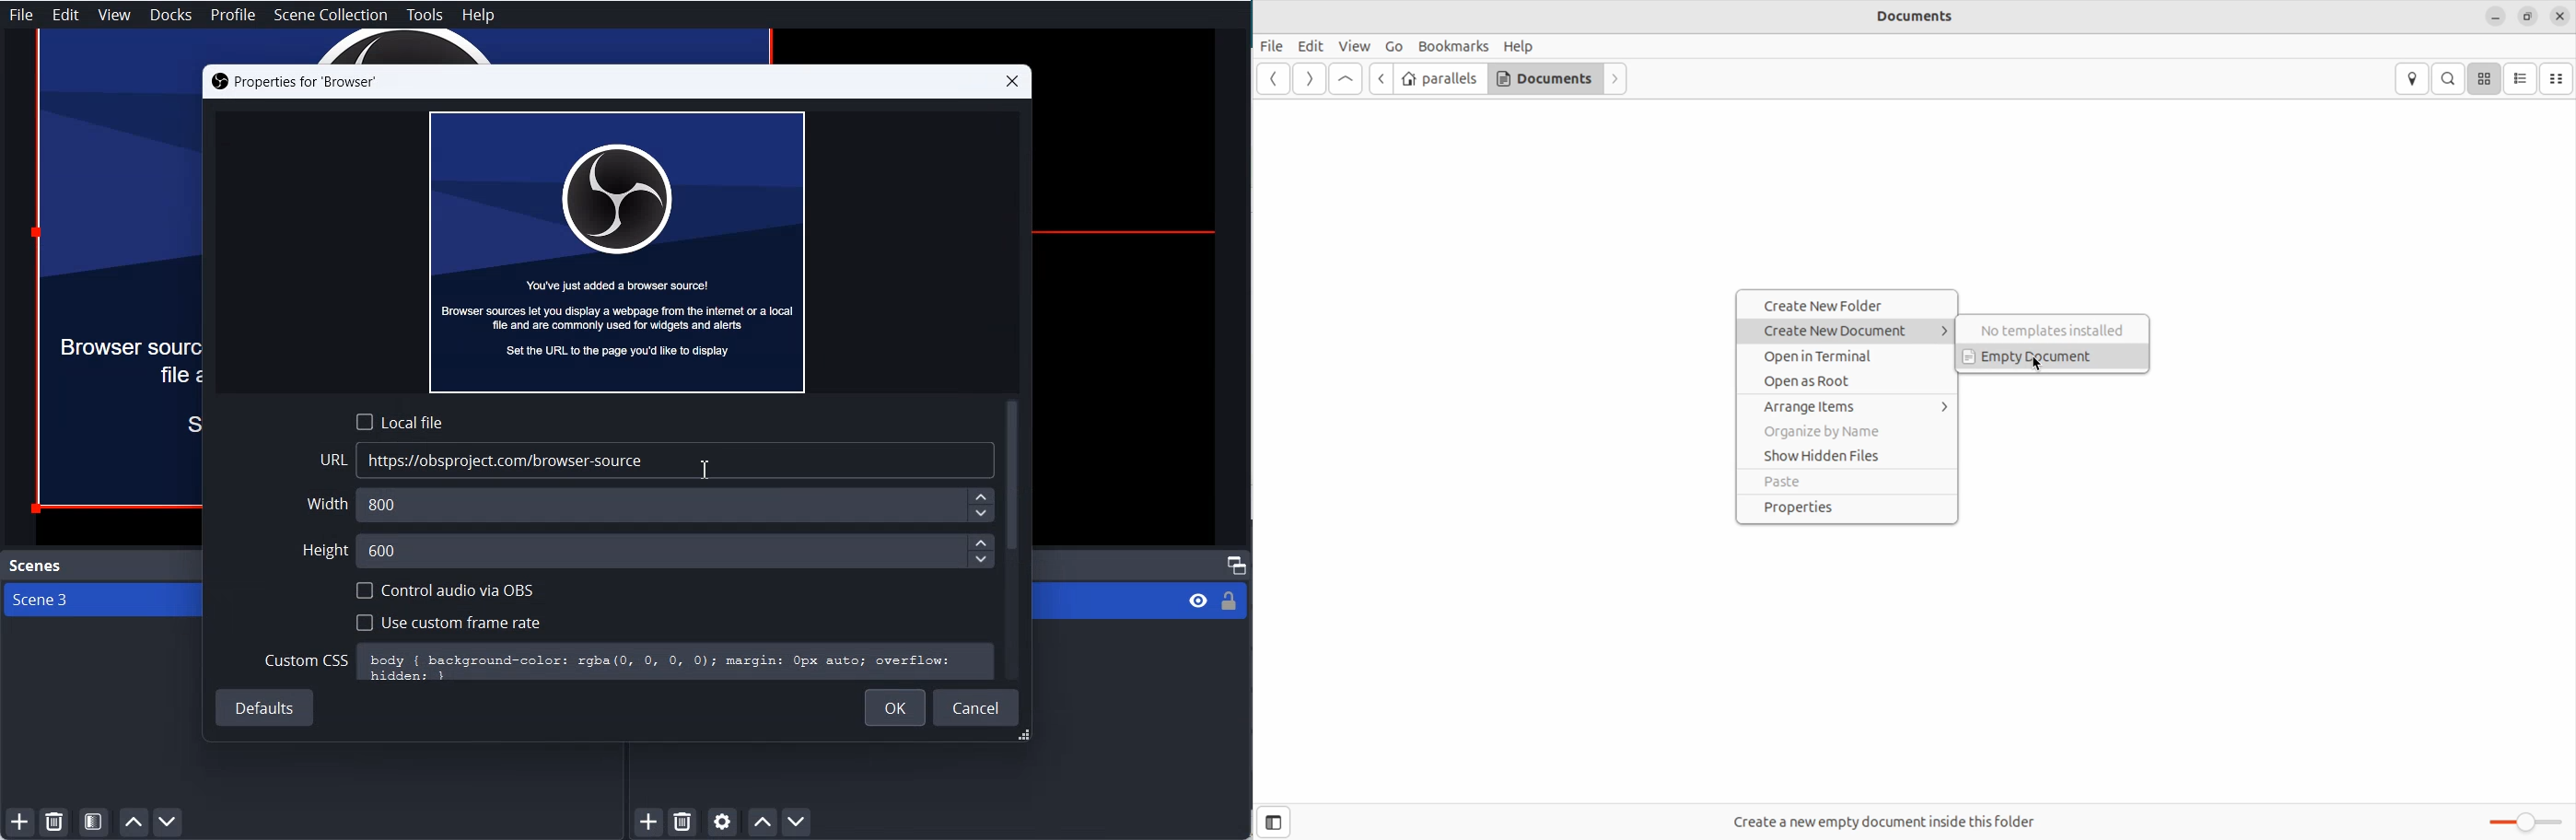  Describe the element at coordinates (647, 549) in the screenshot. I see `Enter Height` at that location.